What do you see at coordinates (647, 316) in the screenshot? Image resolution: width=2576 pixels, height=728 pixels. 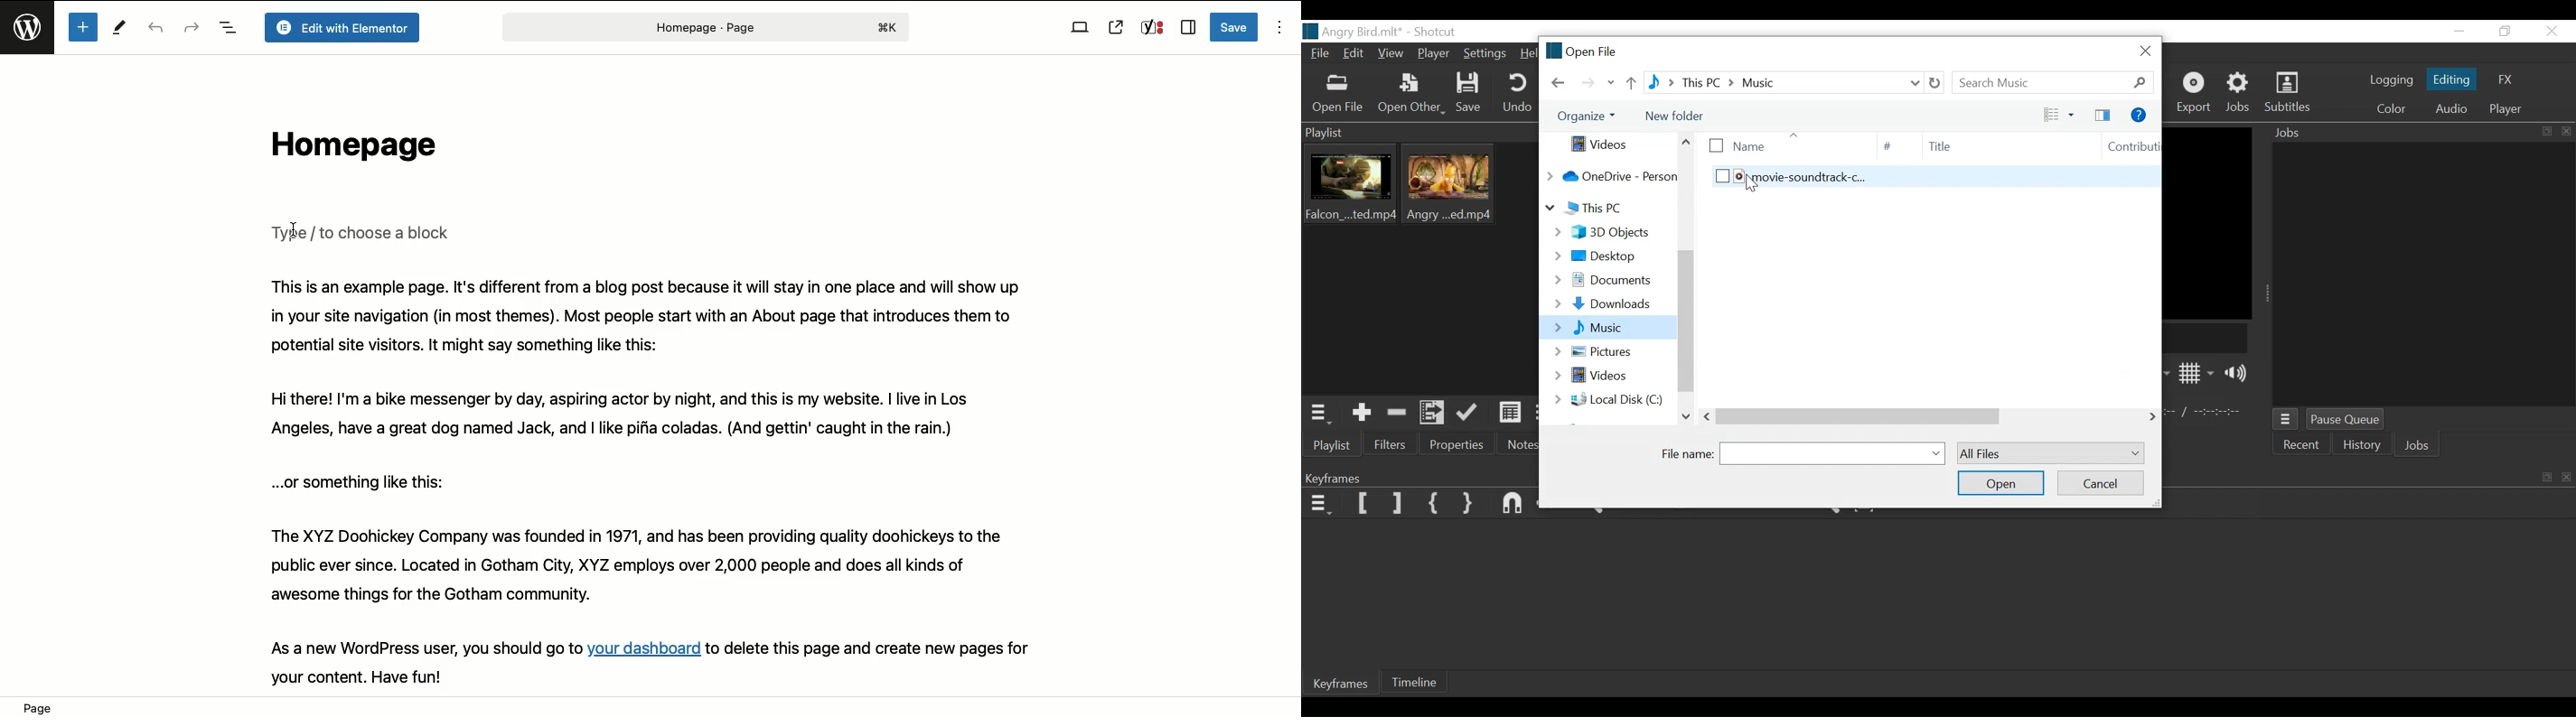 I see `This is an example page. It's different from a blog post because it will stay in one place and will show up
in your site navigation (in most themes). Most people start with an About page that introduces them to
potential site visitors. It might say something like this:` at bounding box center [647, 316].